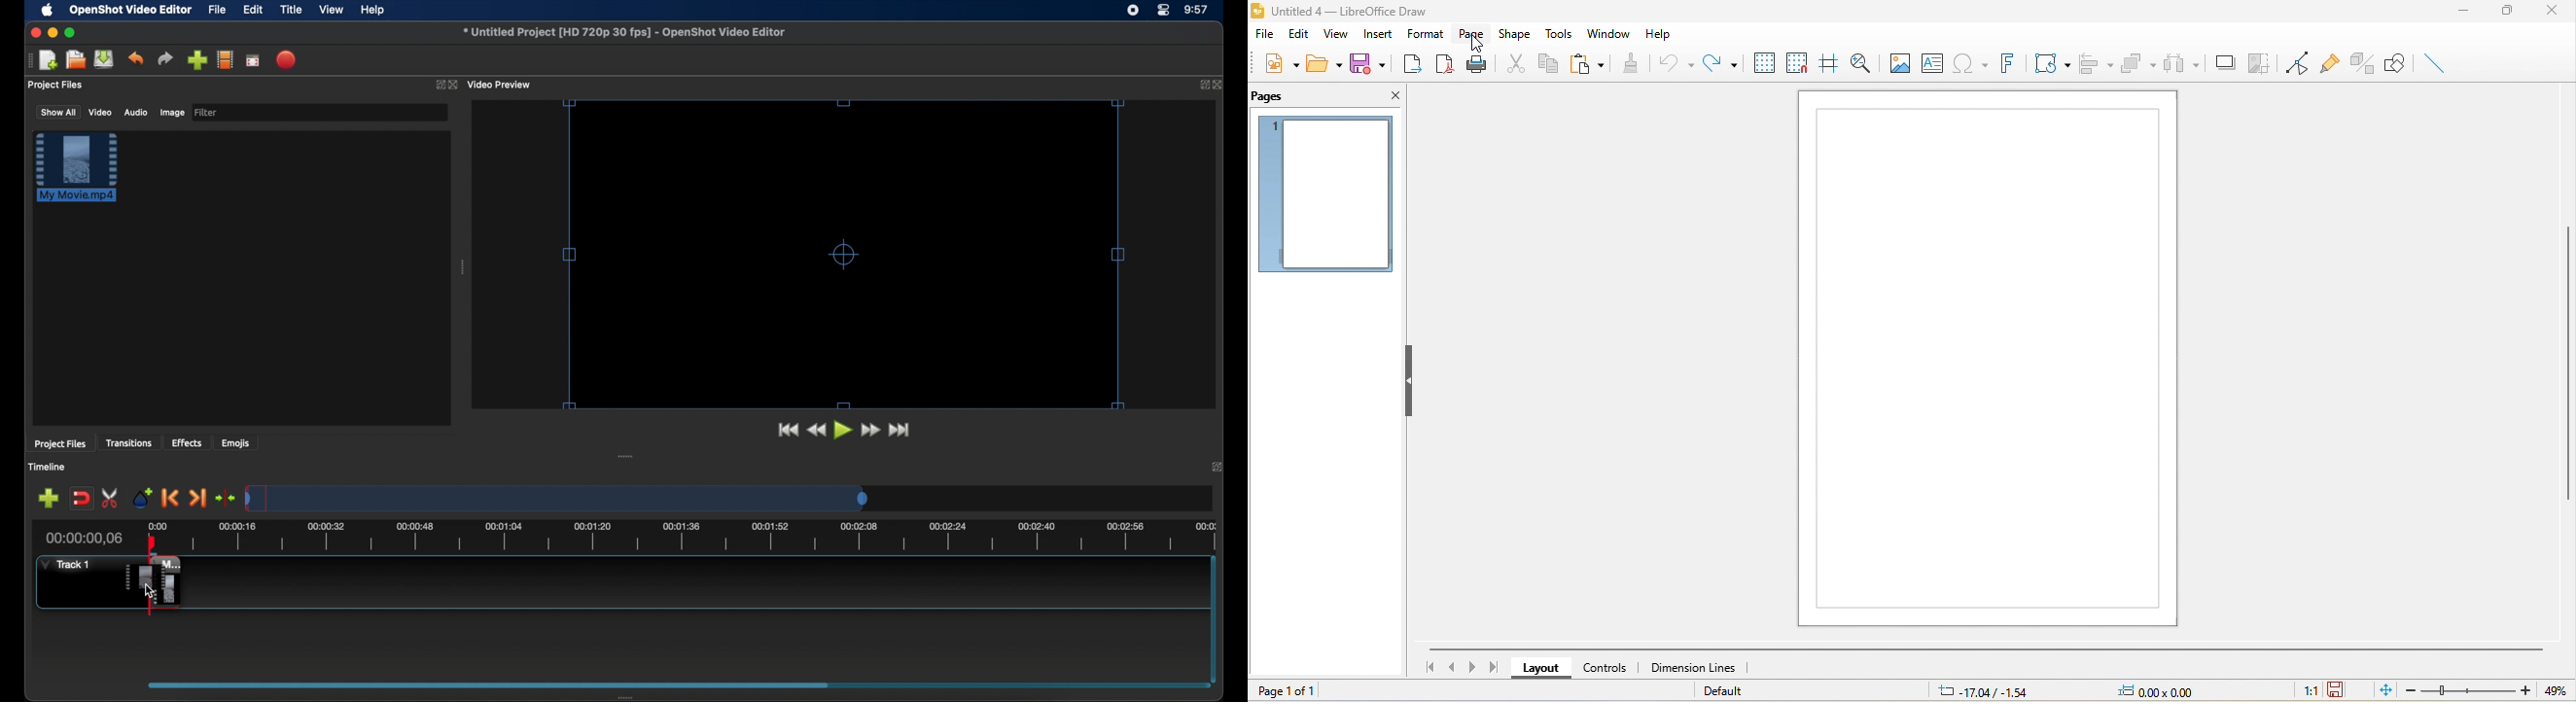 The width and height of the screenshot is (2576, 728). What do you see at coordinates (2468, 12) in the screenshot?
I see `minimize` at bounding box center [2468, 12].